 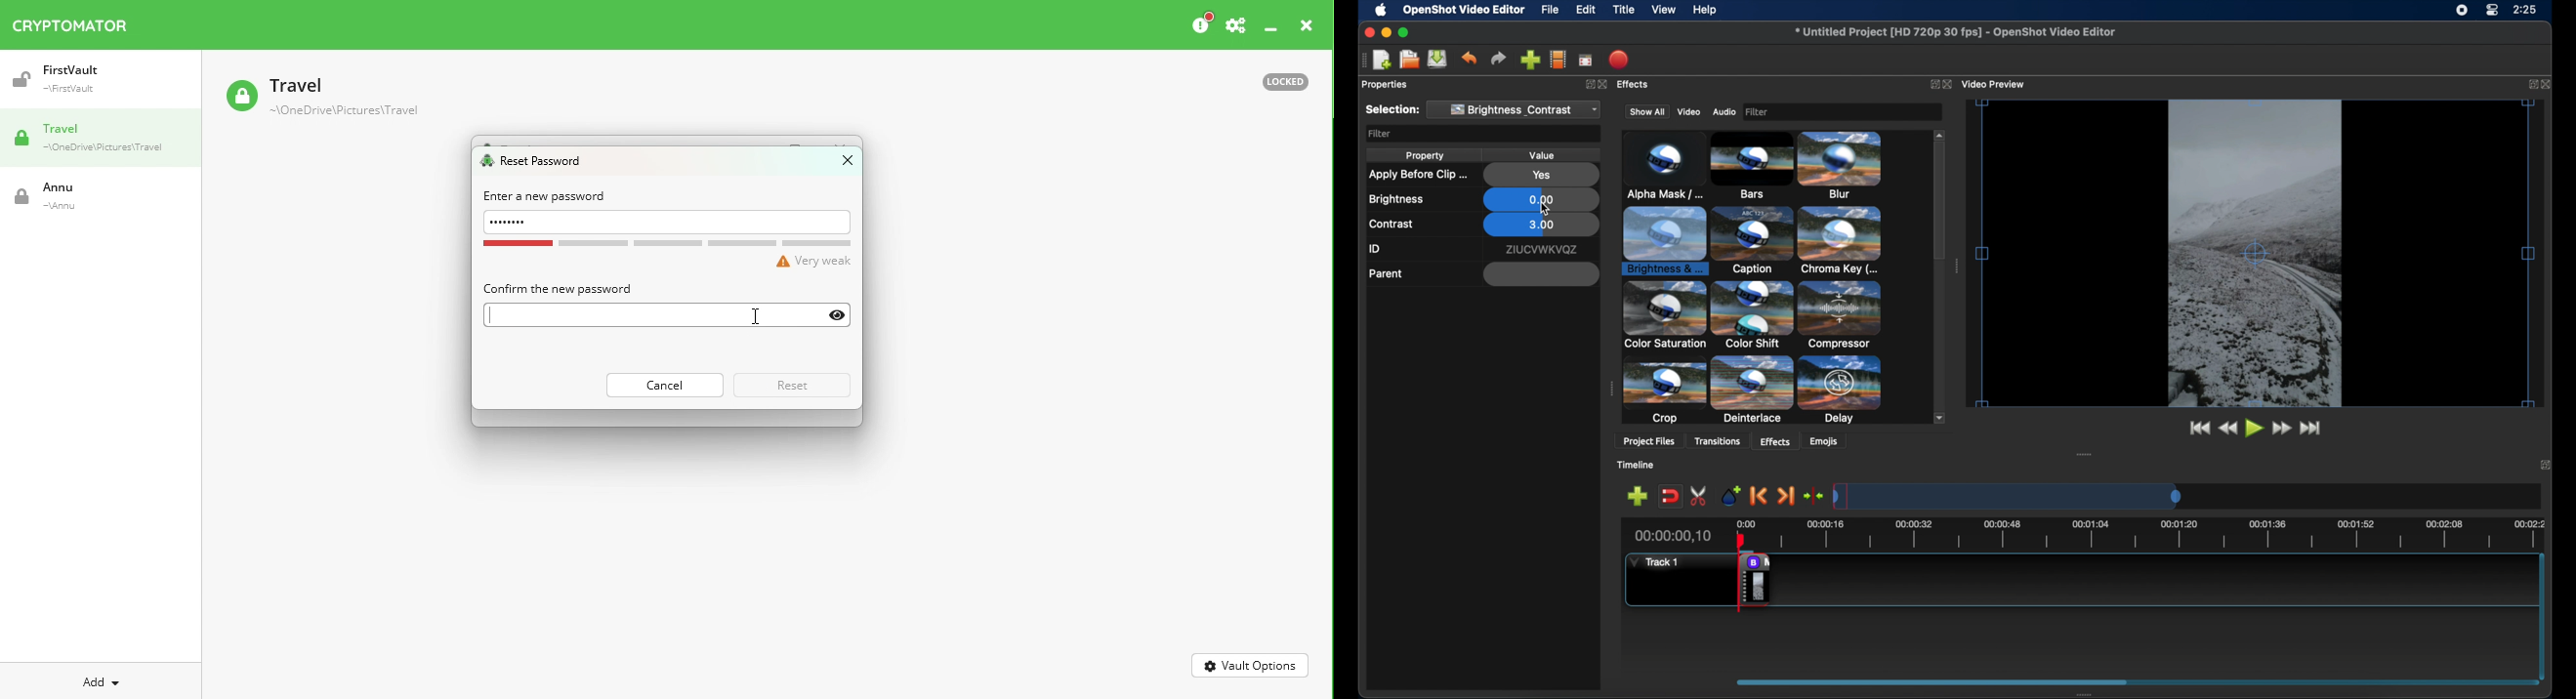 I want to click on close, so click(x=2546, y=463).